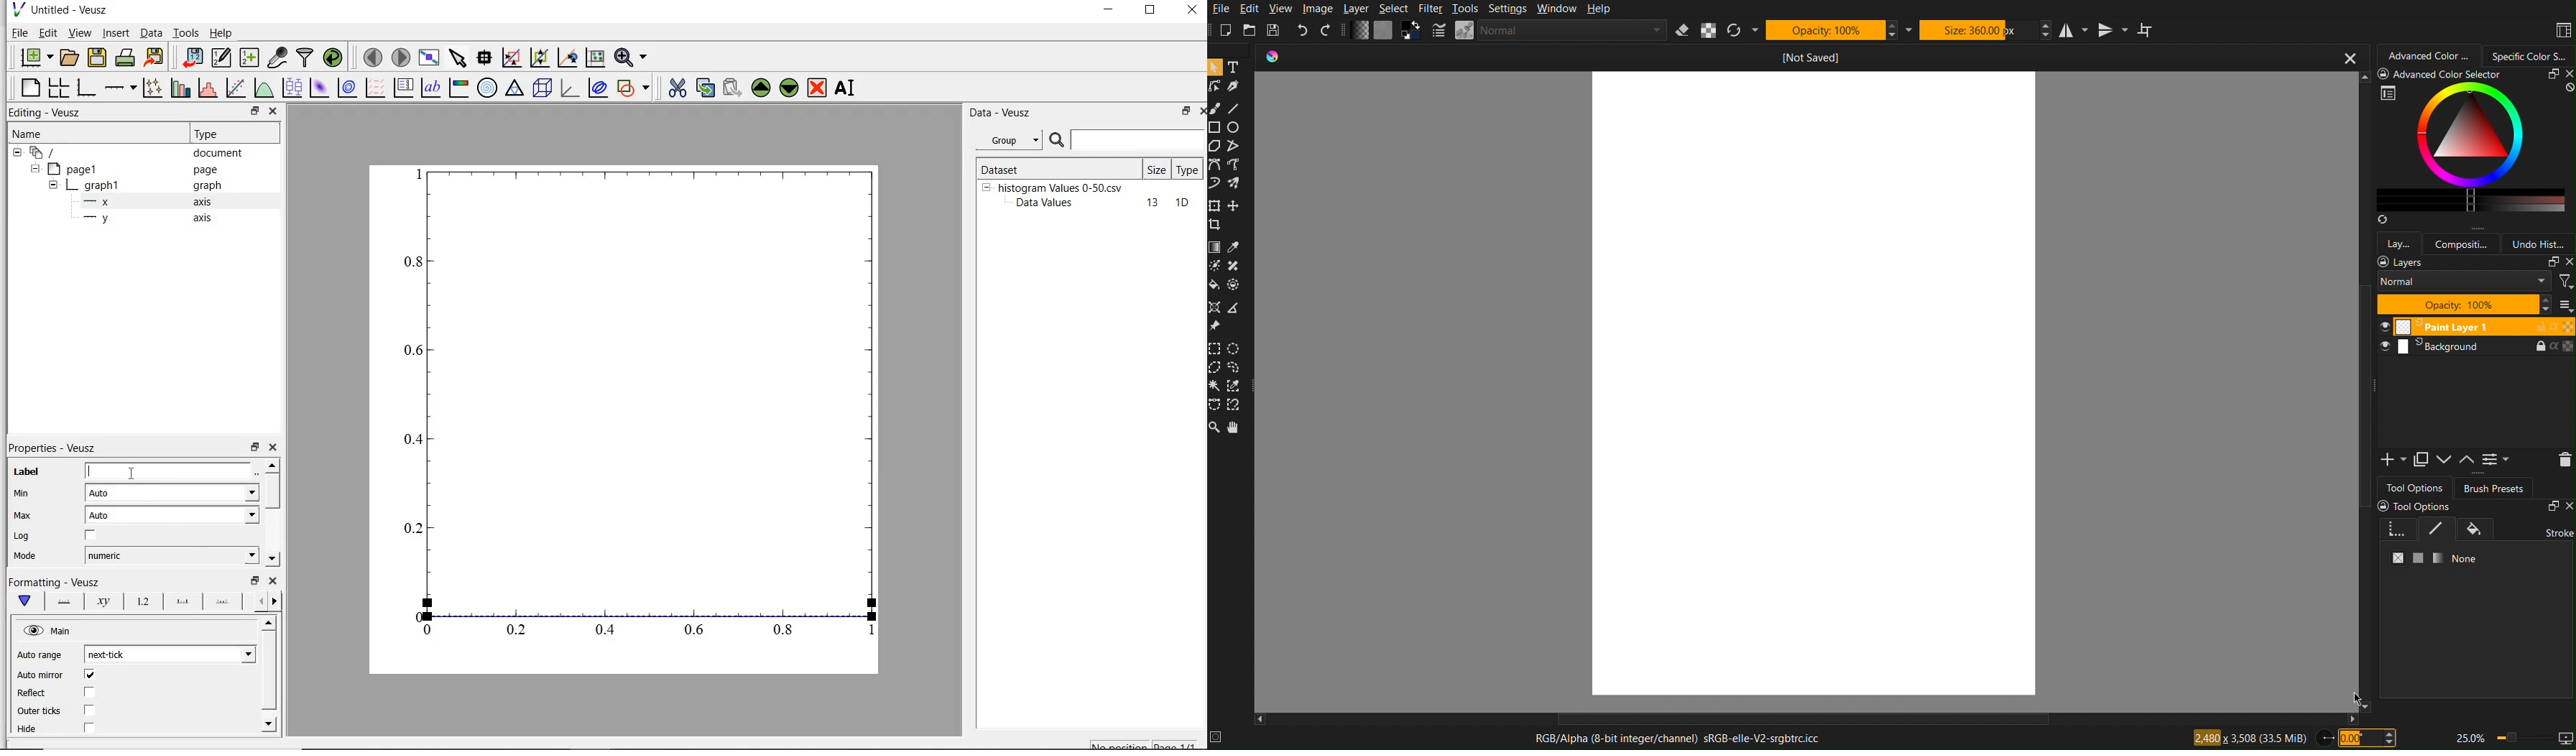  What do you see at coordinates (48, 32) in the screenshot?
I see `edit` at bounding box center [48, 32].